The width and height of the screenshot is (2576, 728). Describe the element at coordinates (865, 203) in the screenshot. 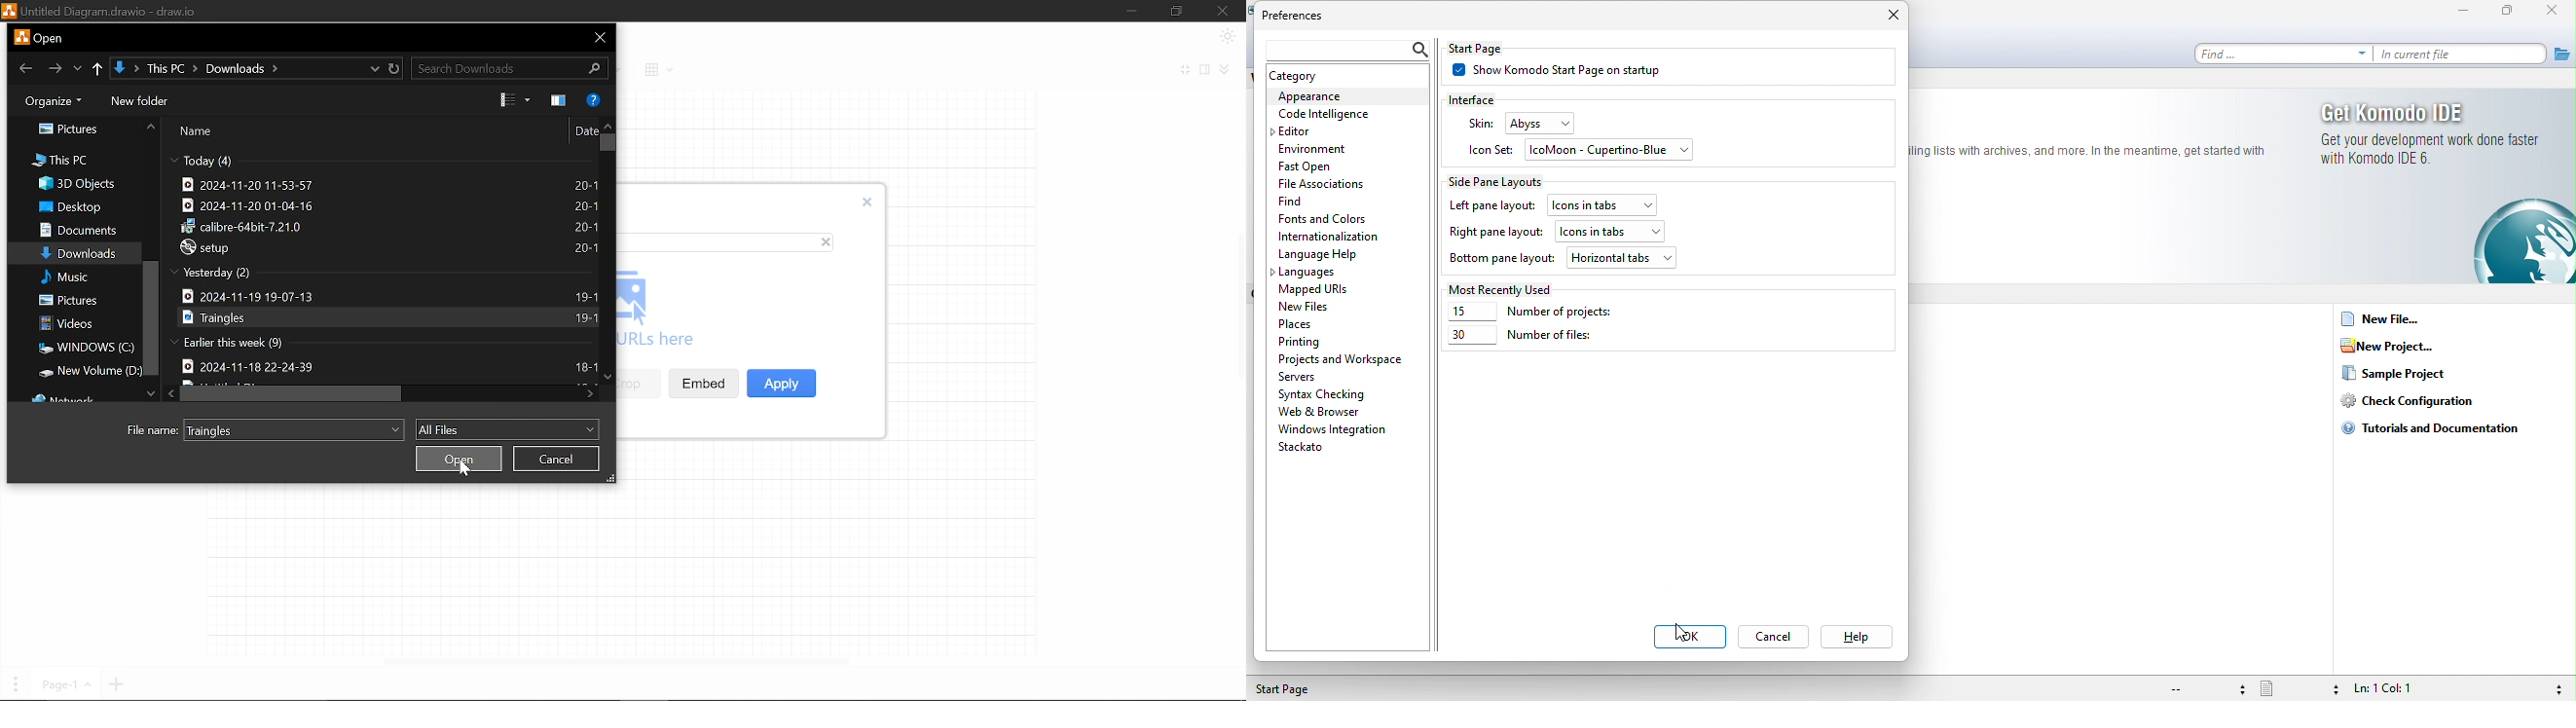

I see `Close` at that location.